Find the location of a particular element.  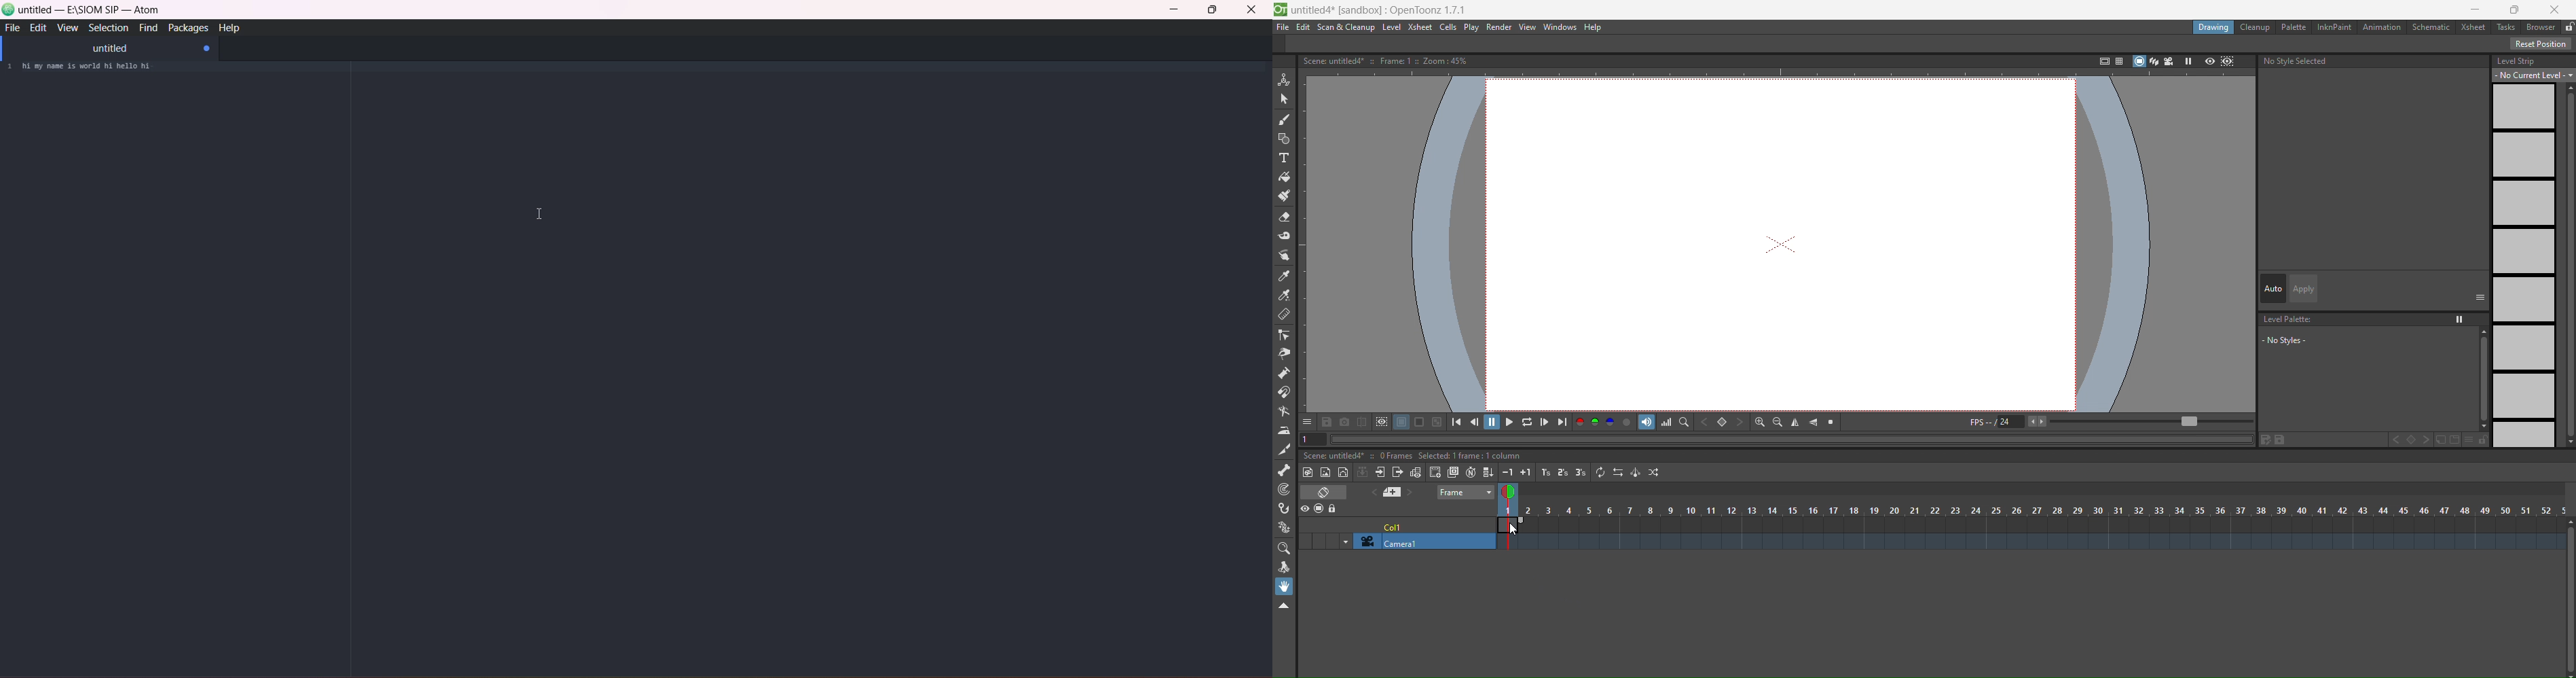

iron tool is located at coordinates (1284, 431).